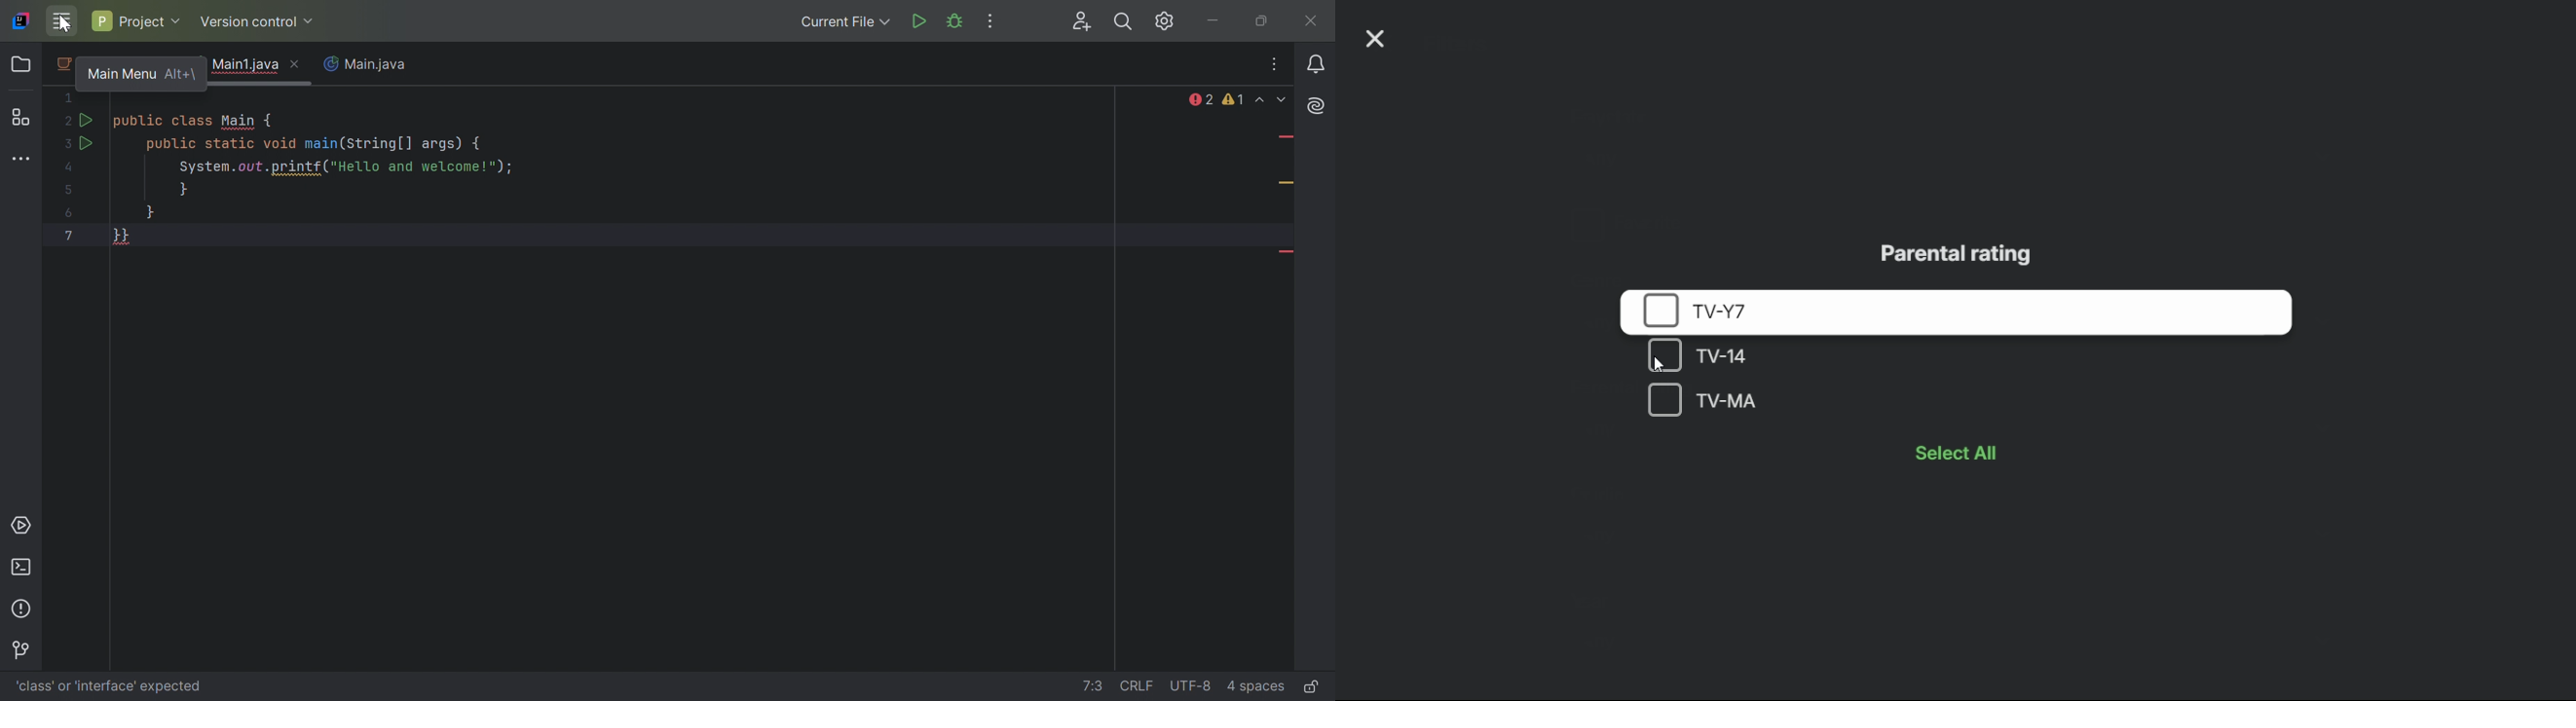 The height and width of the screenshot is (728, 2576). I want to click on Current File, so click(847, 22).